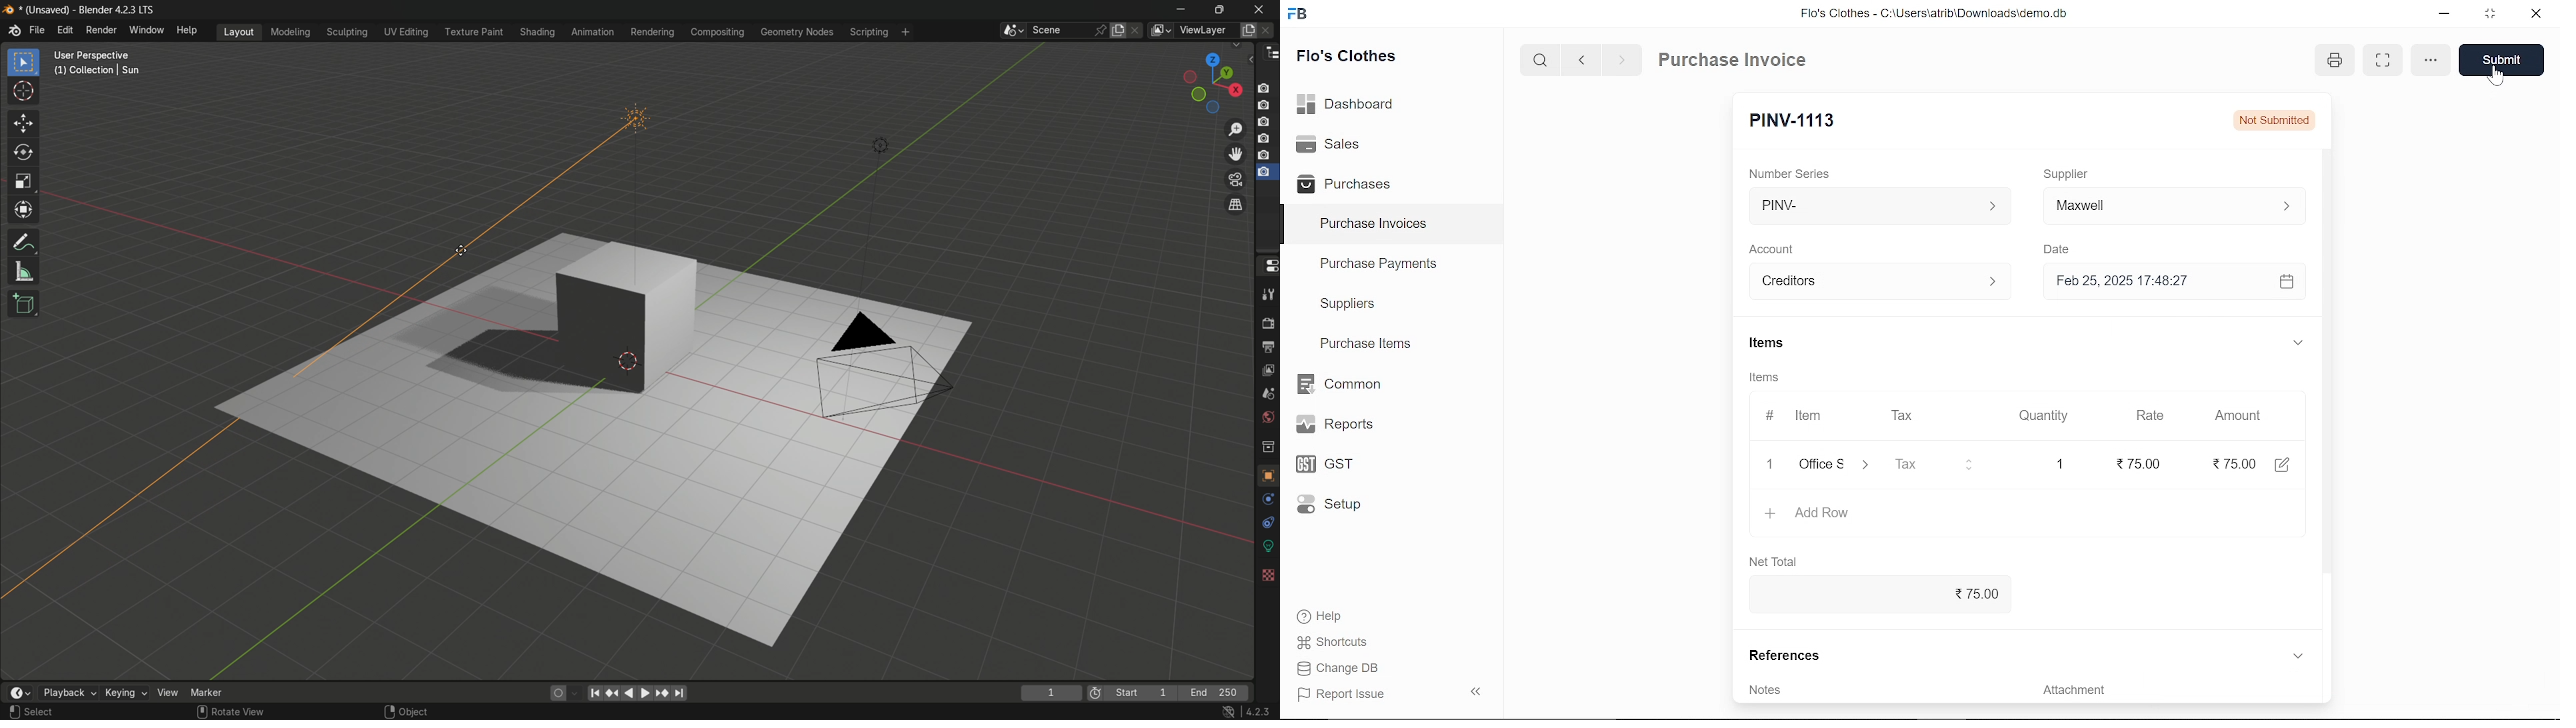  I want to click on cursor, so click(2494, 75).